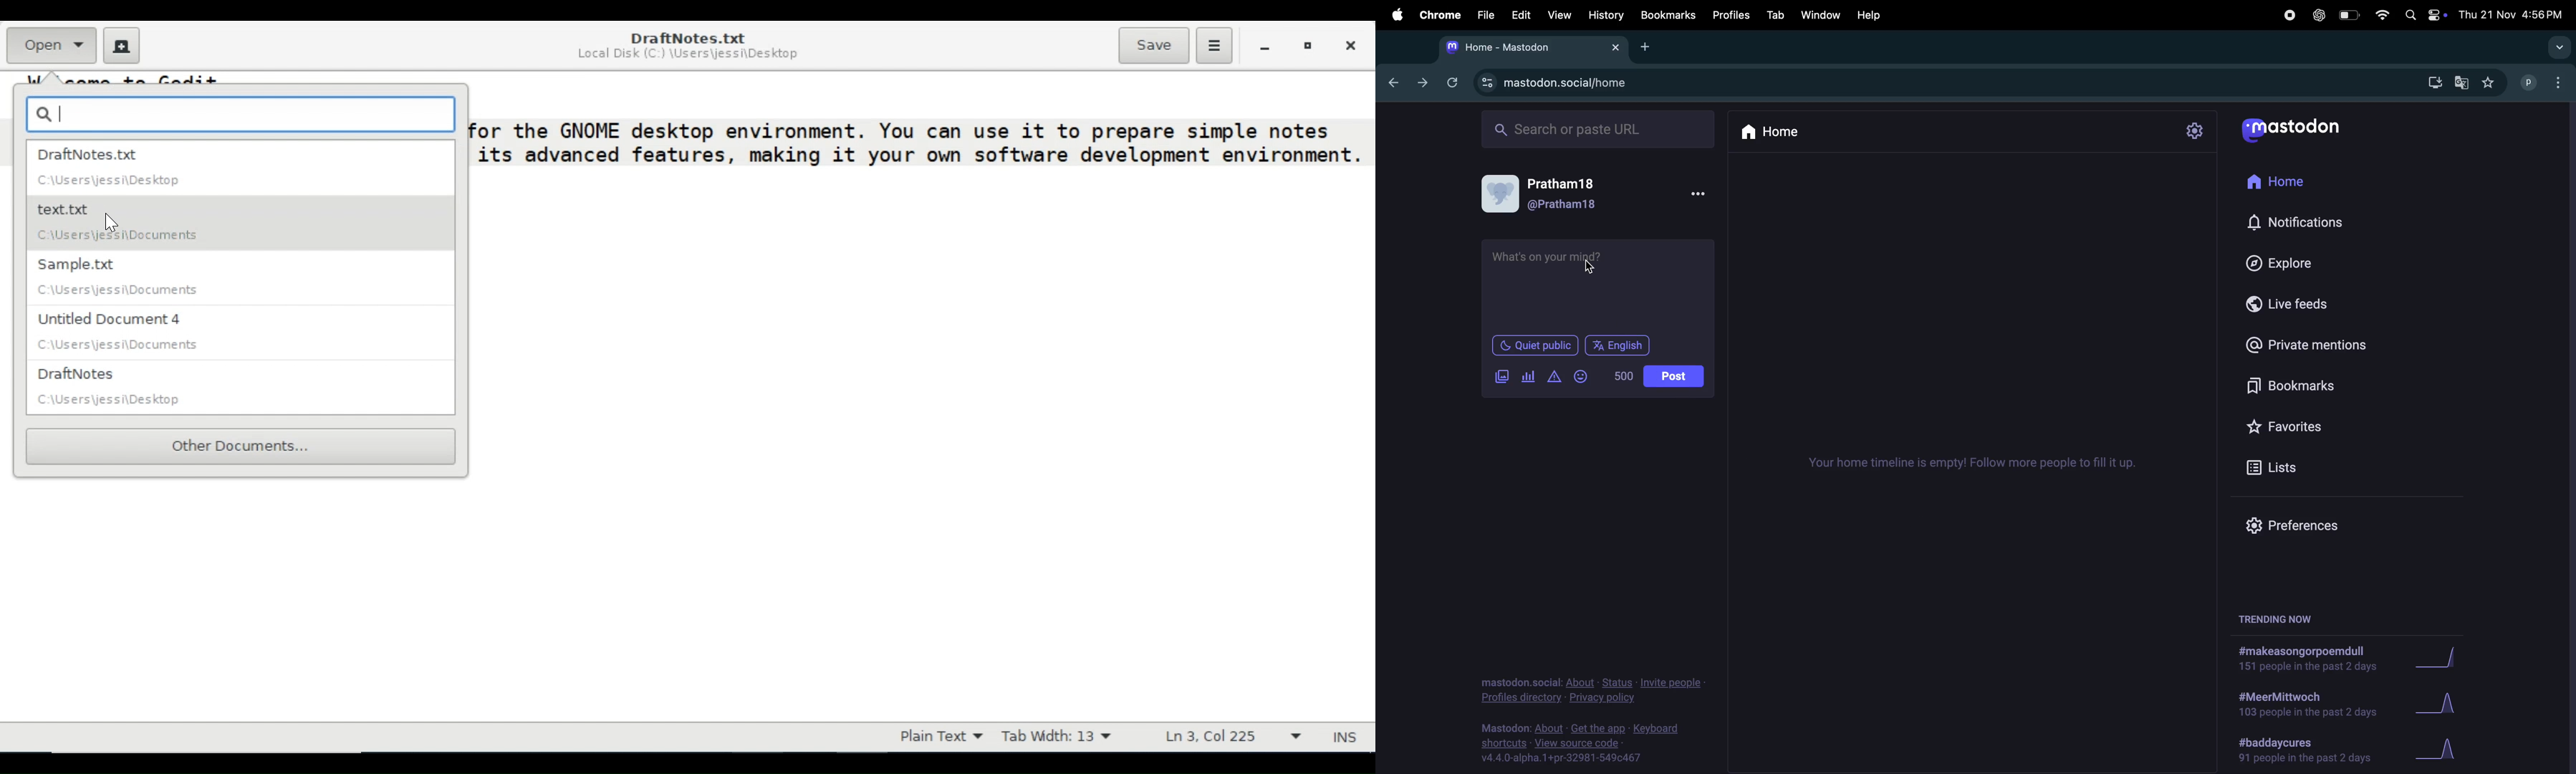 The image size is (2576, 784). I want to click on Create New, so click(122, 45).